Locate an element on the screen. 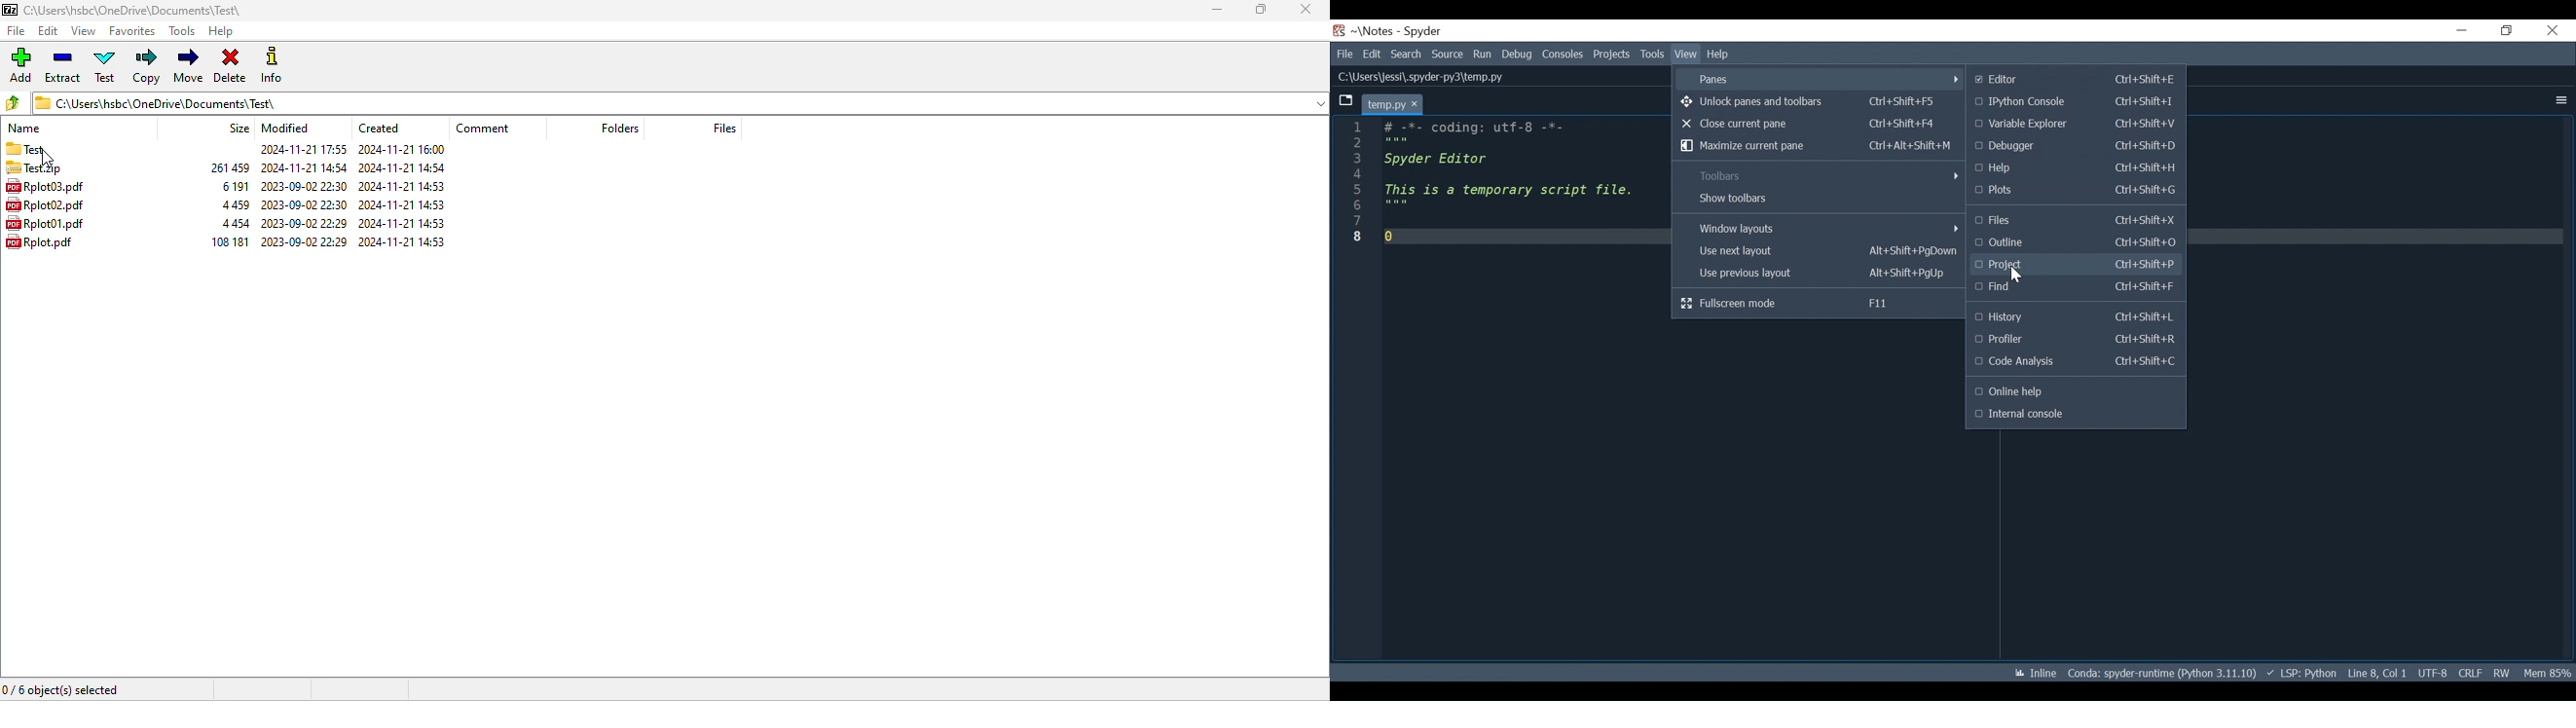 The height and width of the screenshot is (728, 2576). 2023-09-02 22:30 is located at coordinates (306, 185).